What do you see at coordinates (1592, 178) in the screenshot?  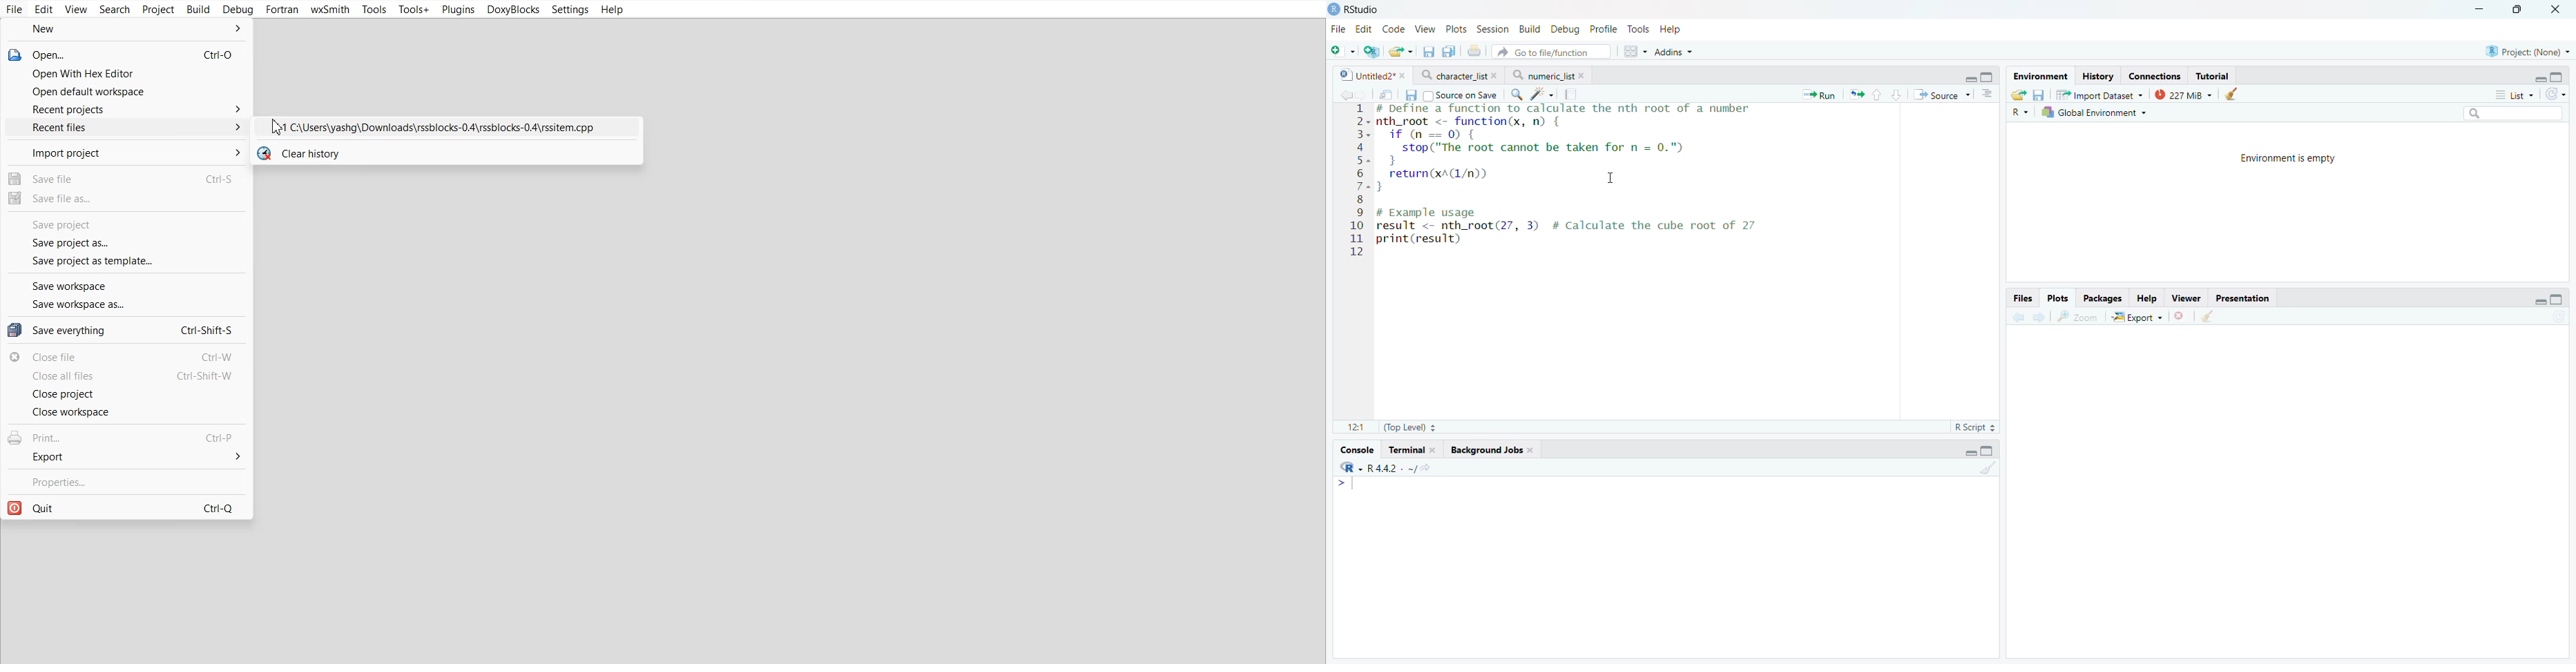 I see `# Define a function to calculate the nth root of a number + nth_root <- function(x, n) { if (n==0) {stop("The root cannot be taken for n = 0.")} return(xA(1/n)) } # Example usage result <- nth_root(27, 3) # Calculate the cube root of 2711 print(result)` at bounding box center [1592, 178].